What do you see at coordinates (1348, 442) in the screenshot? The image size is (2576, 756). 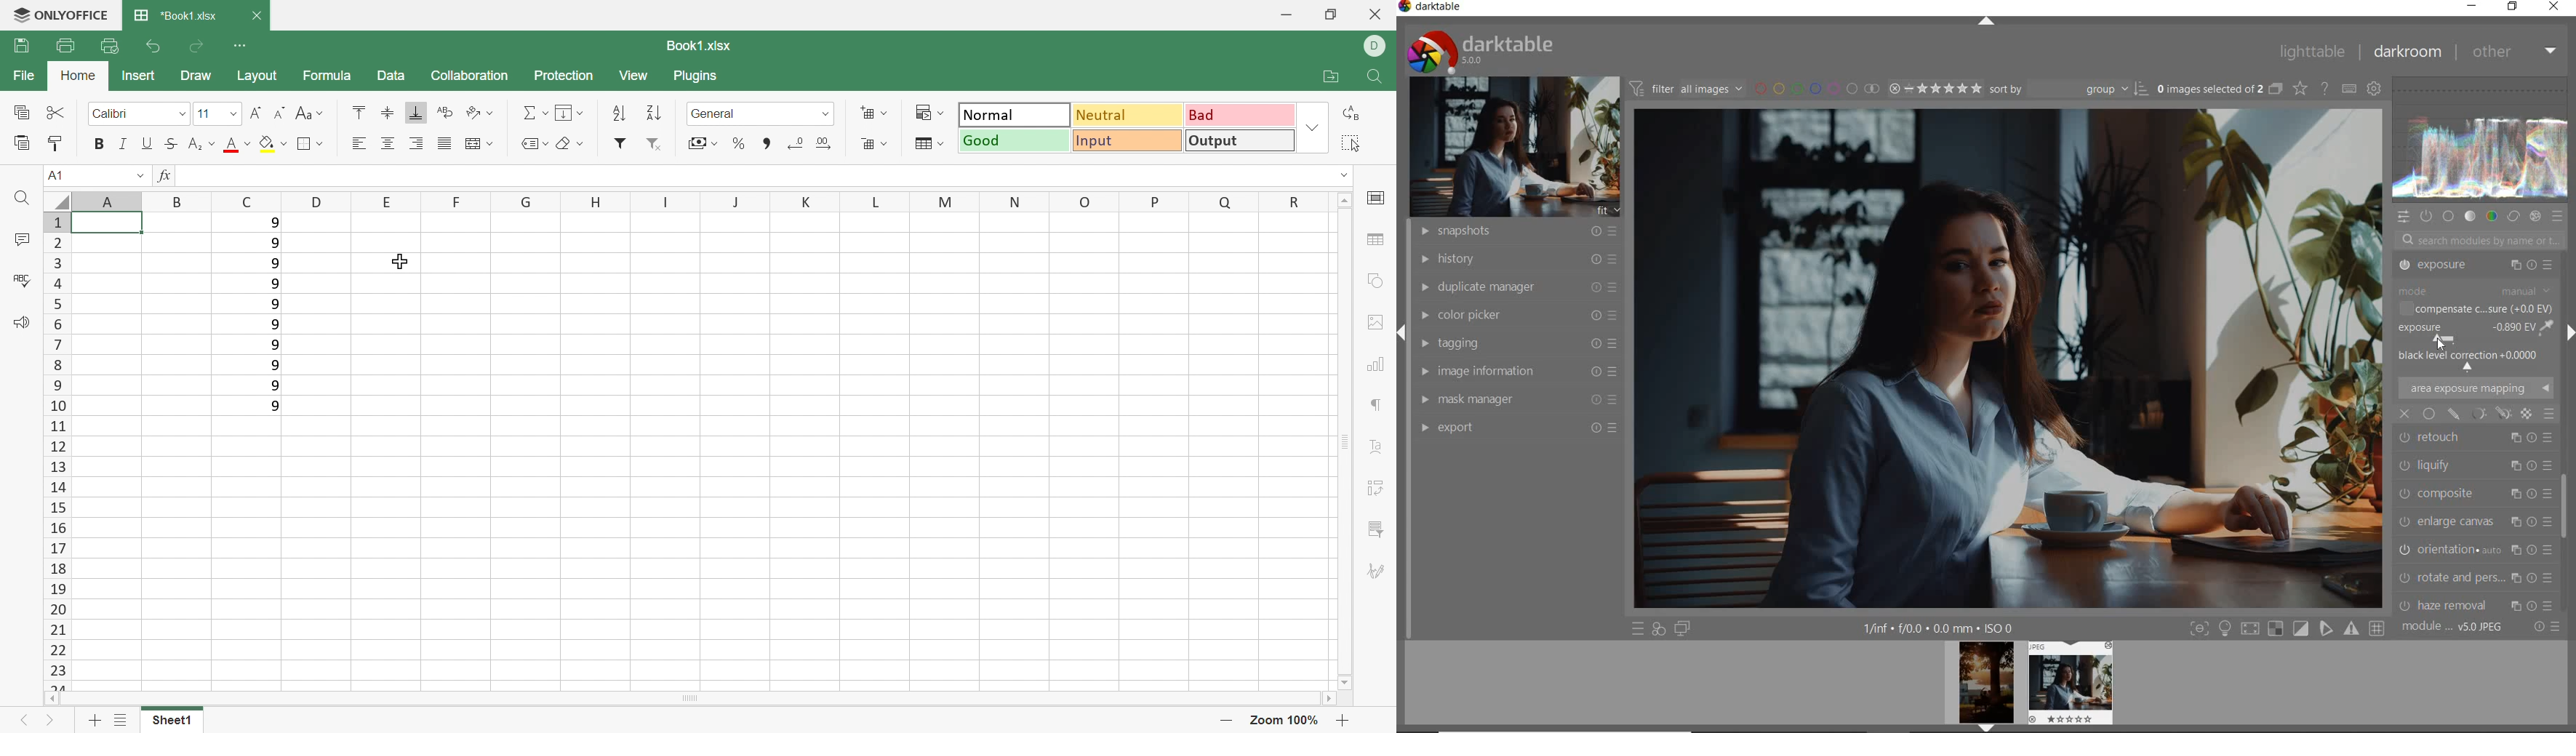 I see `Scroll Bar` at bounding box center [1348, 442].